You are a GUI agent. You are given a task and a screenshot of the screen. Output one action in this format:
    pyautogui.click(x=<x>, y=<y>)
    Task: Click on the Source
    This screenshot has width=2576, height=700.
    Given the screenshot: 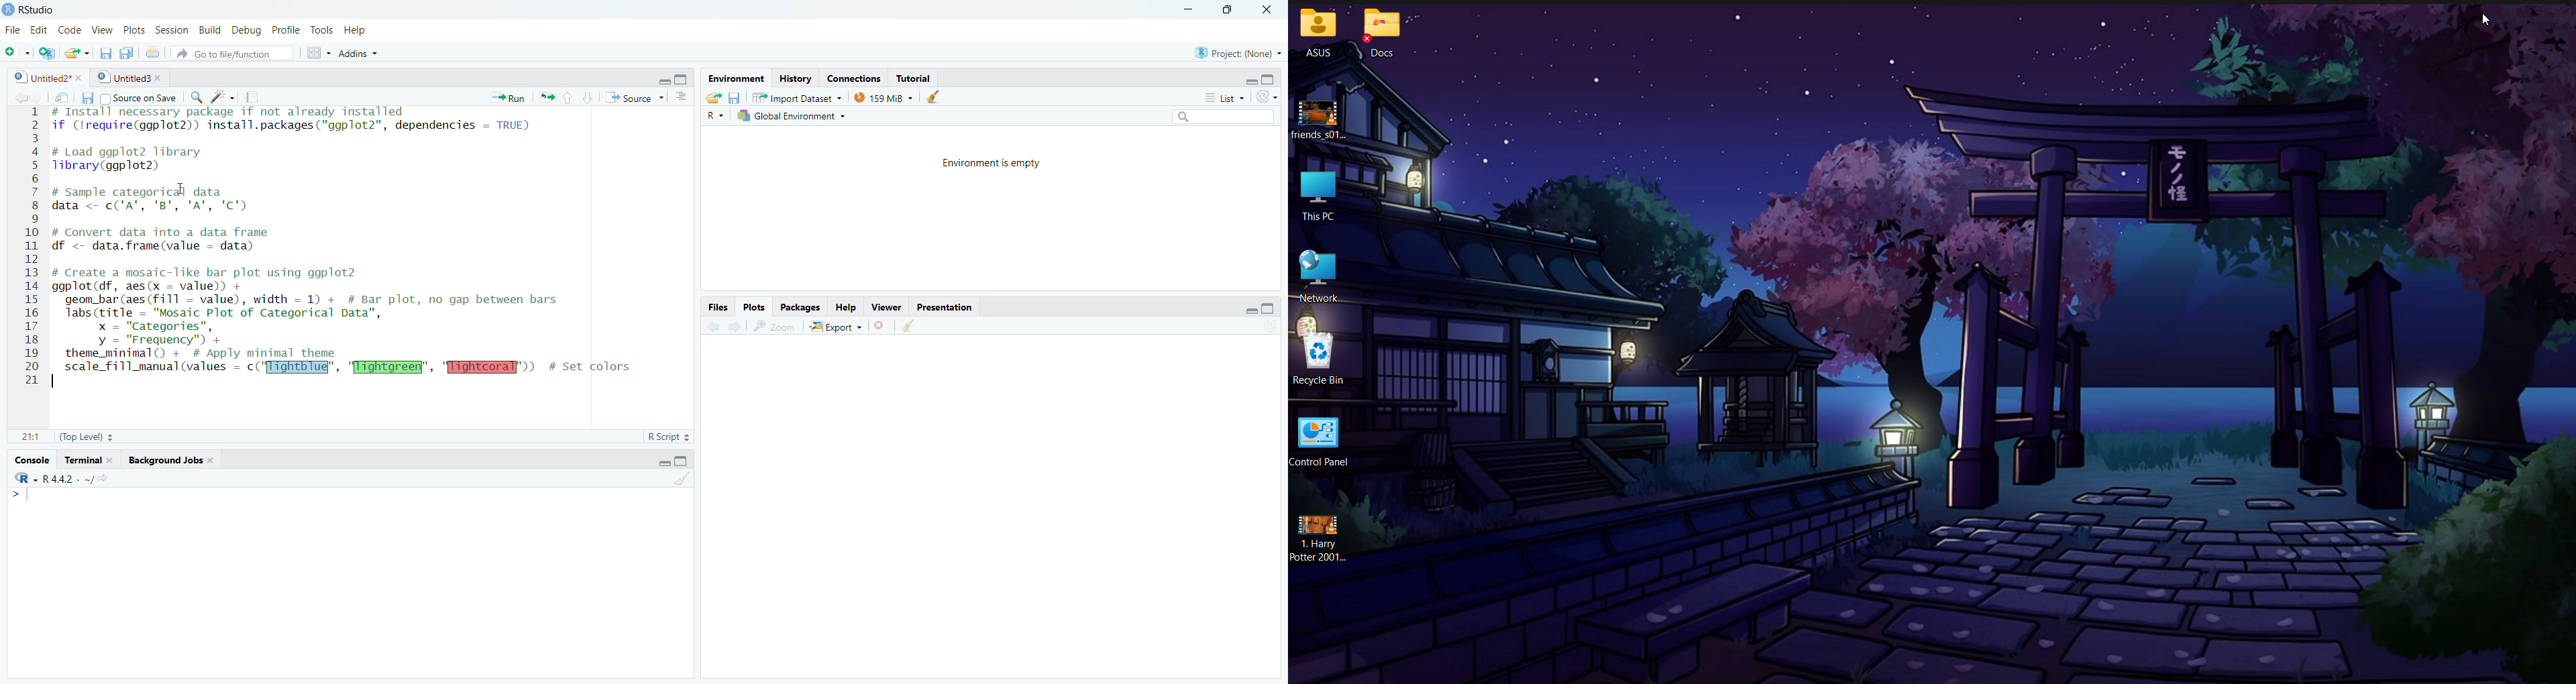 What is the action you would take?
    pyautogui.click(x=633, y=99)
    